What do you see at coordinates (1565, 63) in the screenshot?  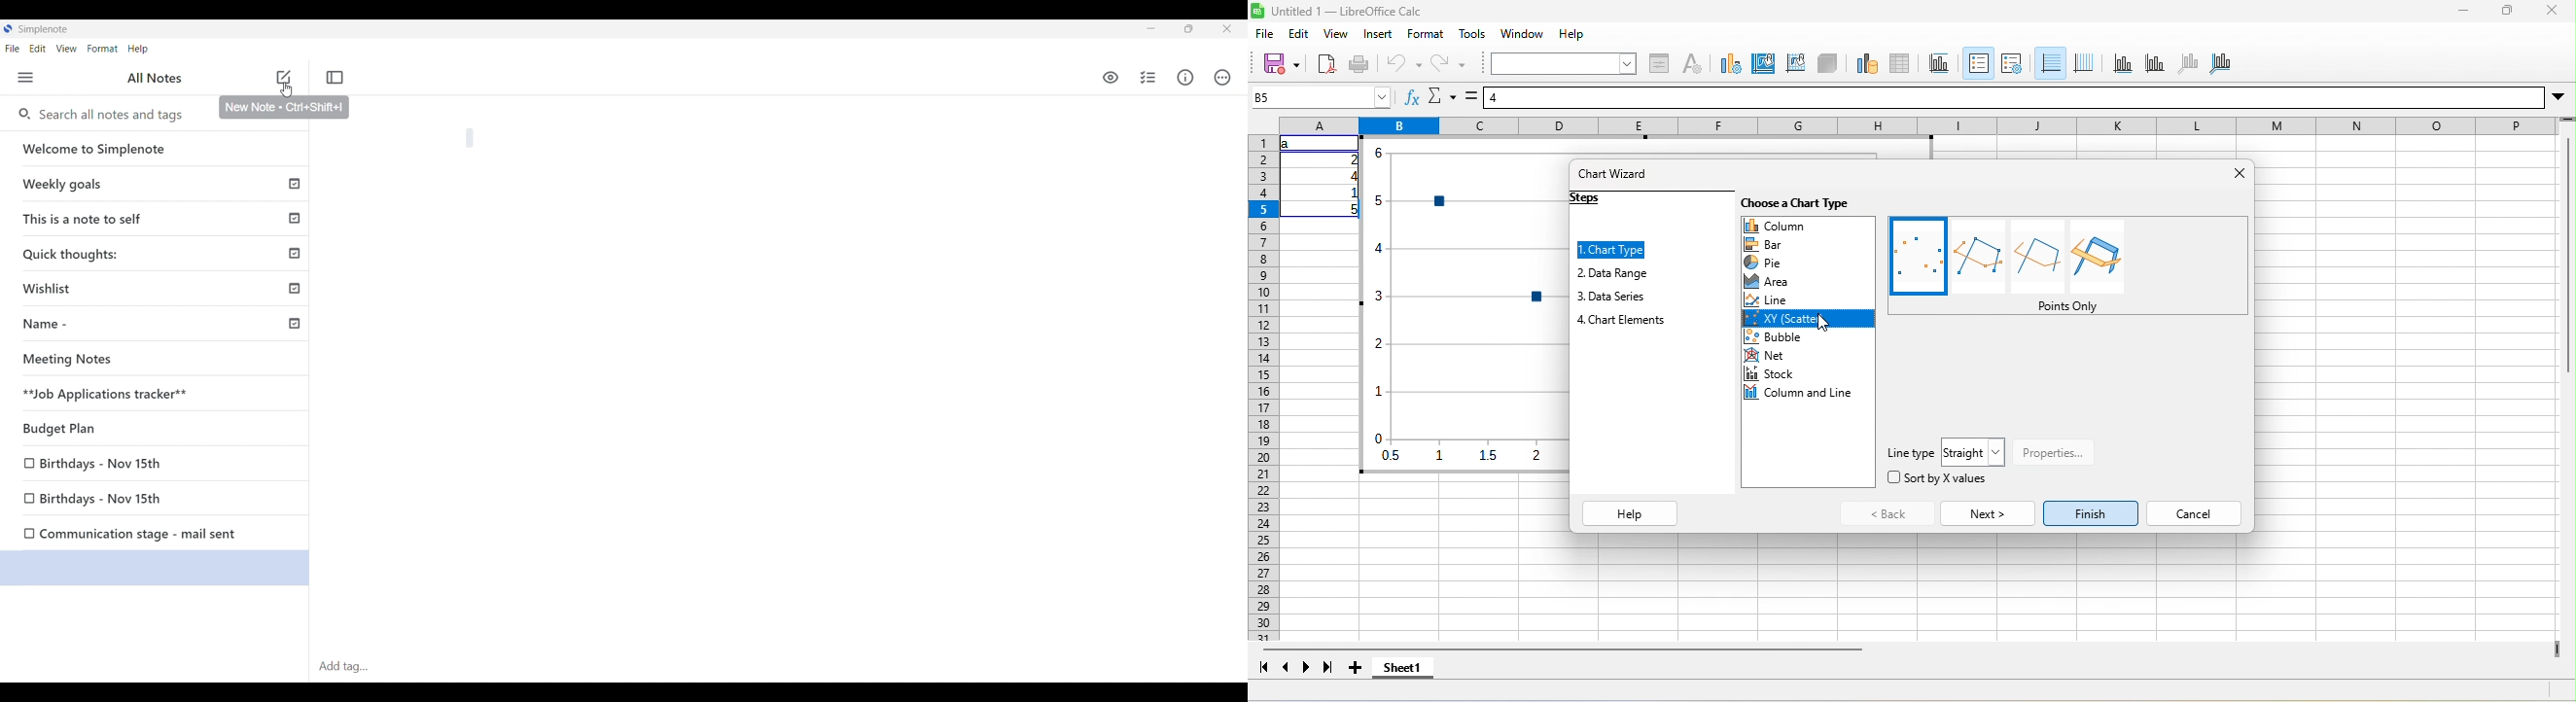 I see `select chart element` at bounding box center [1565, 63].